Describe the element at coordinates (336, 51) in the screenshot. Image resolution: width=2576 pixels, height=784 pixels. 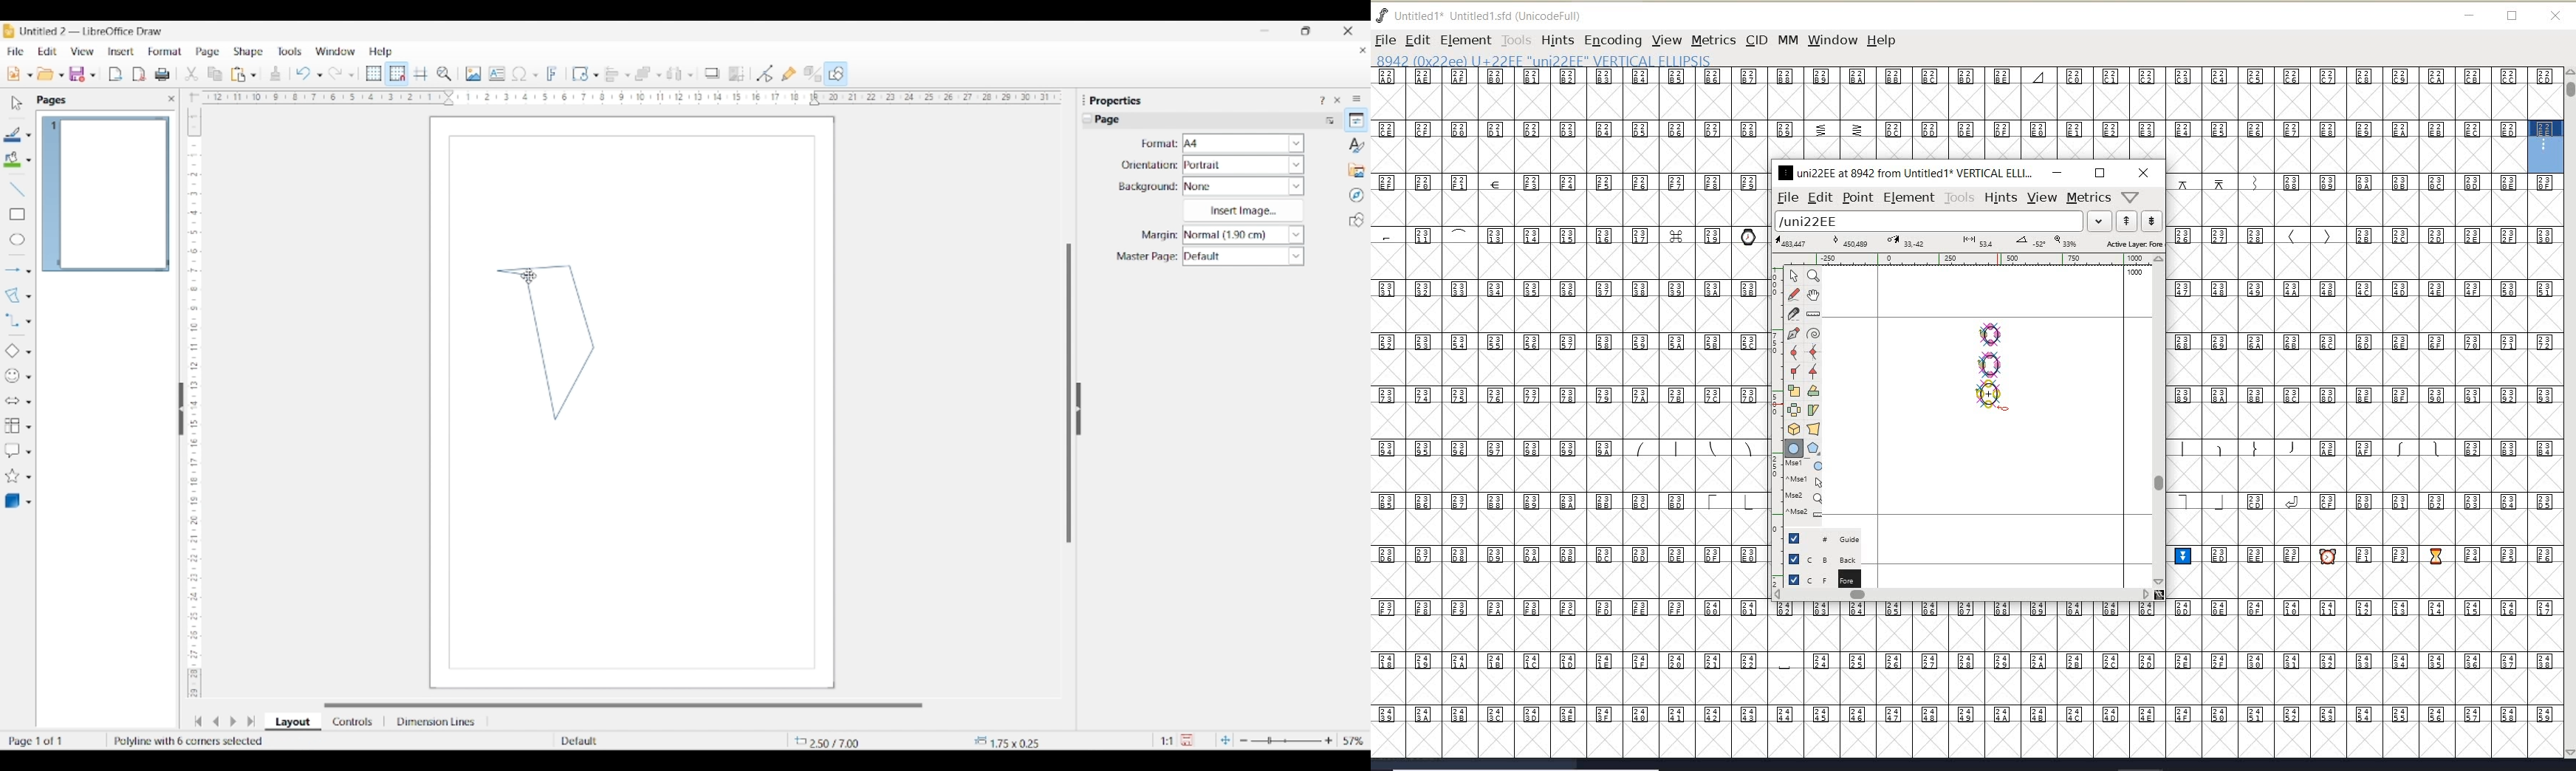
I see `Window` at that location.